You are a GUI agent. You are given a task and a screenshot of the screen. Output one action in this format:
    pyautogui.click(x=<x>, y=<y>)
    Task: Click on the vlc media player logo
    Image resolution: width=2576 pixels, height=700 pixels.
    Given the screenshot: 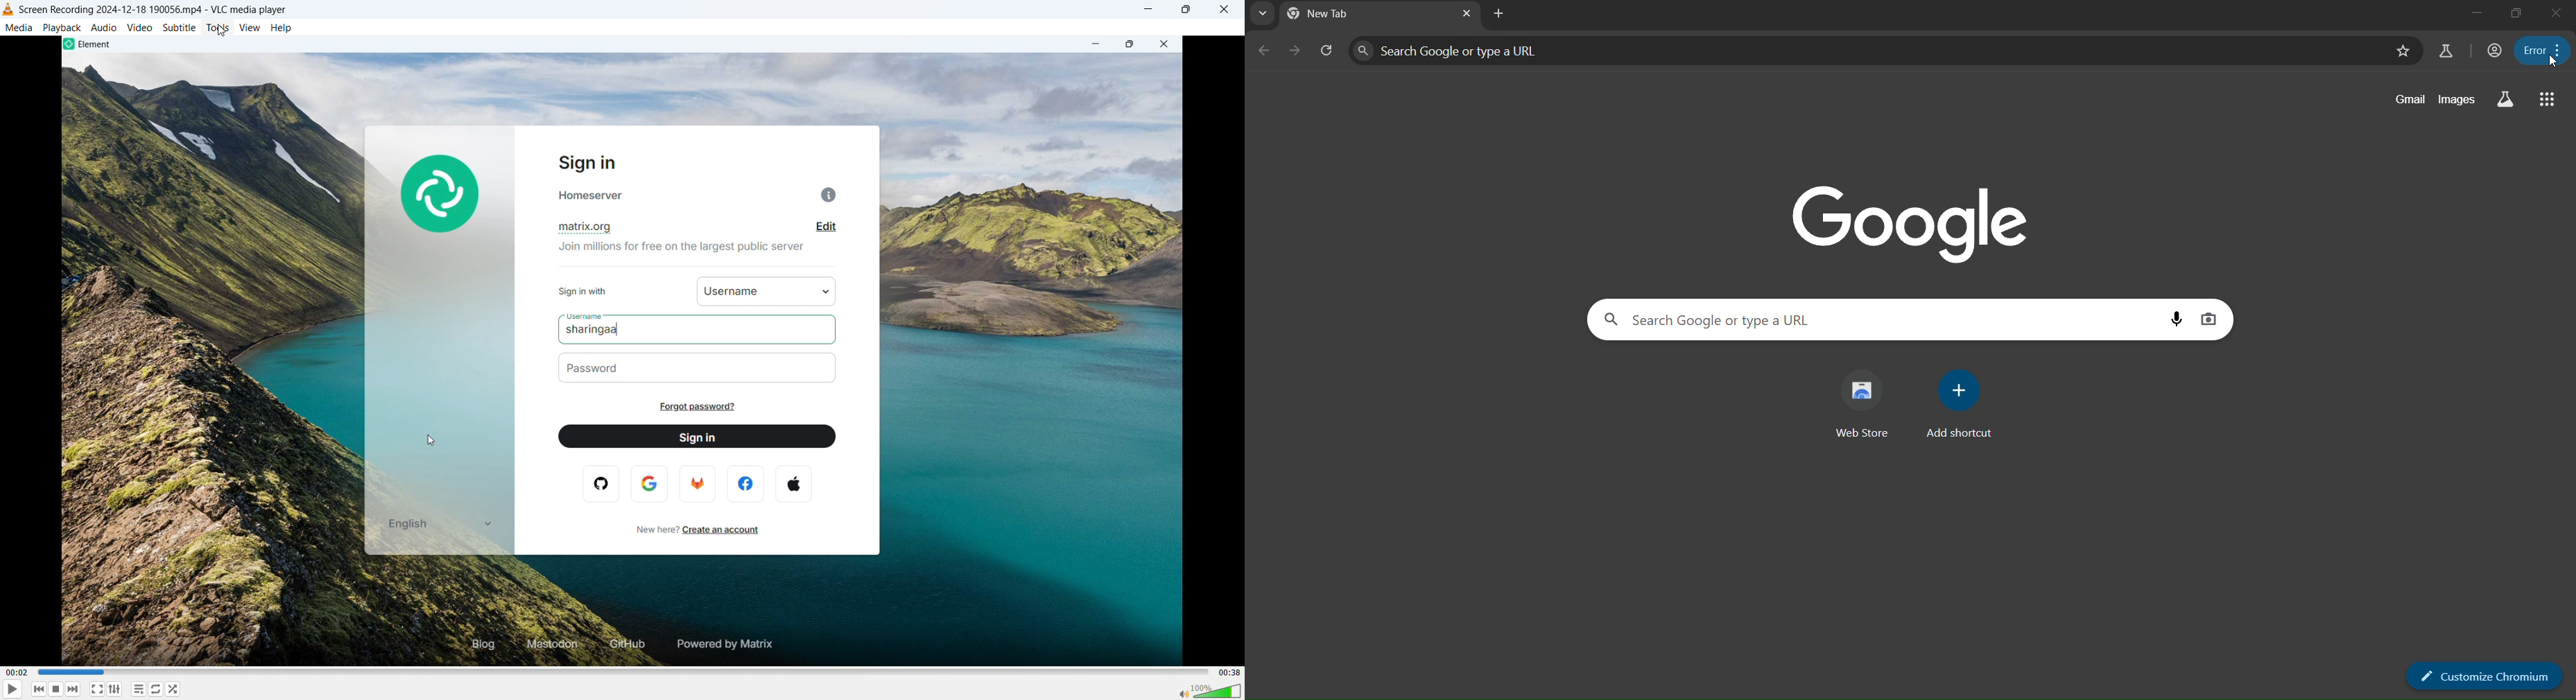 What is the action you would take?
    pyautogui.click(x=8, y=10)
    